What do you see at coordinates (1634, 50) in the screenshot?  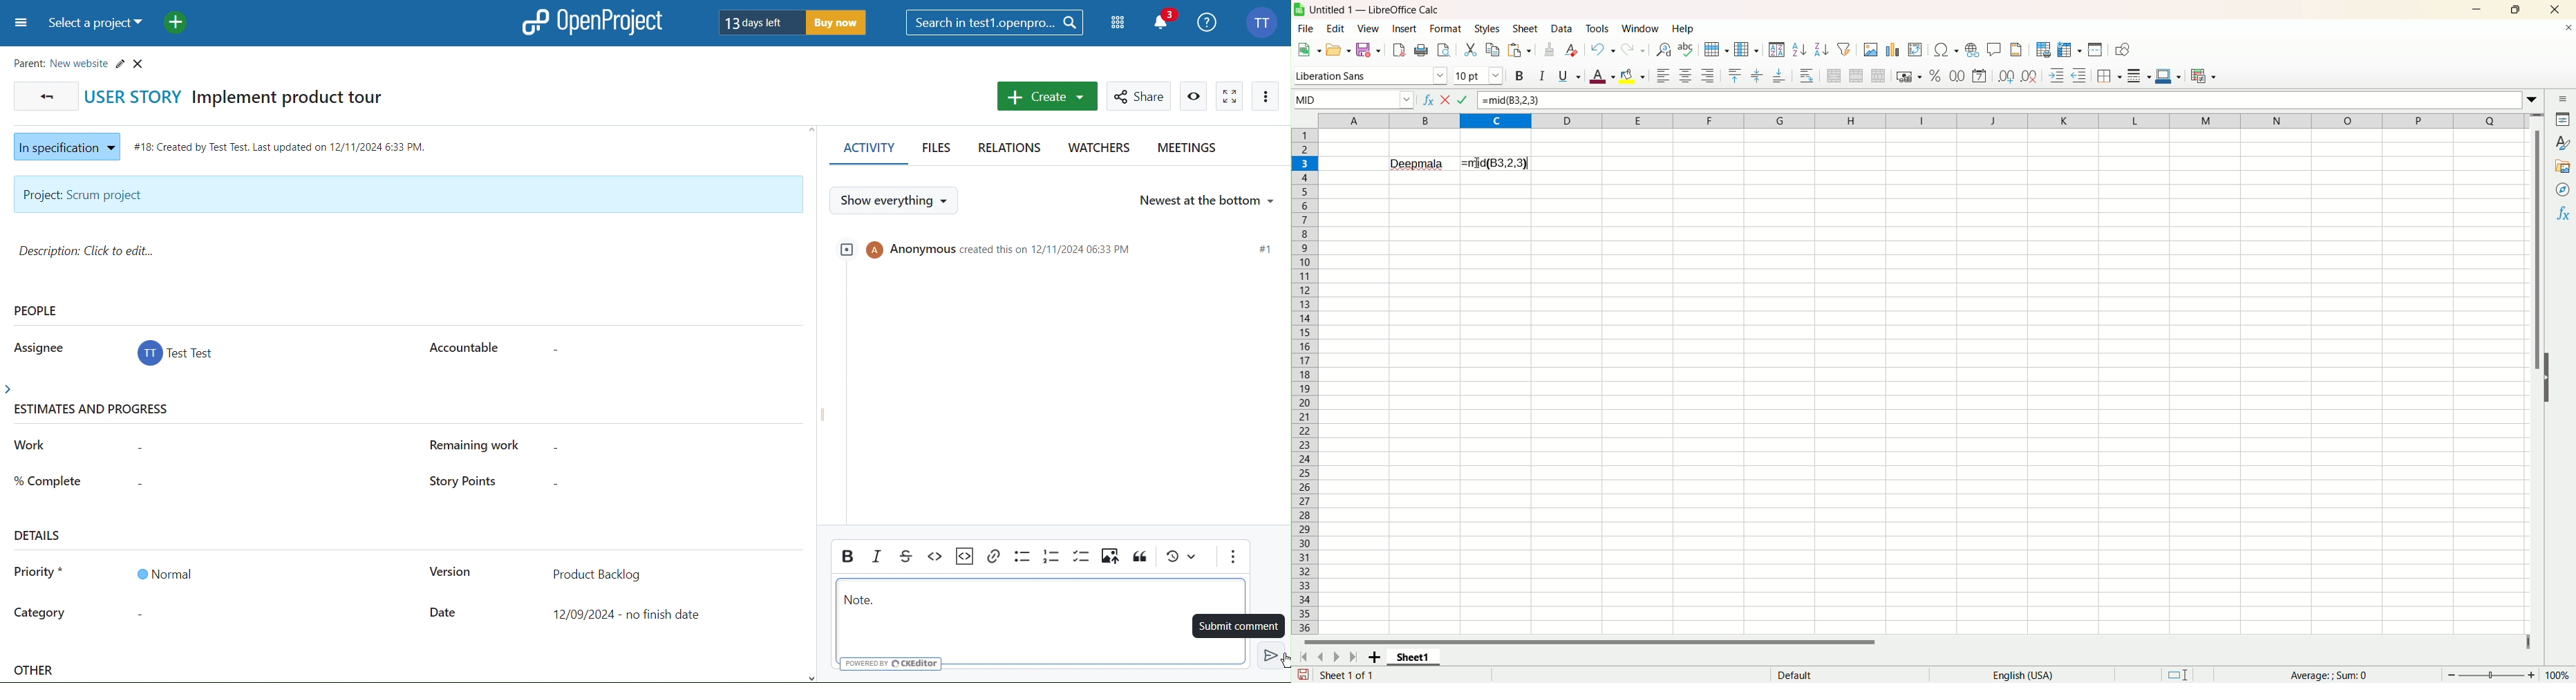 I see `Redo` at bounding box center [1634, 50].